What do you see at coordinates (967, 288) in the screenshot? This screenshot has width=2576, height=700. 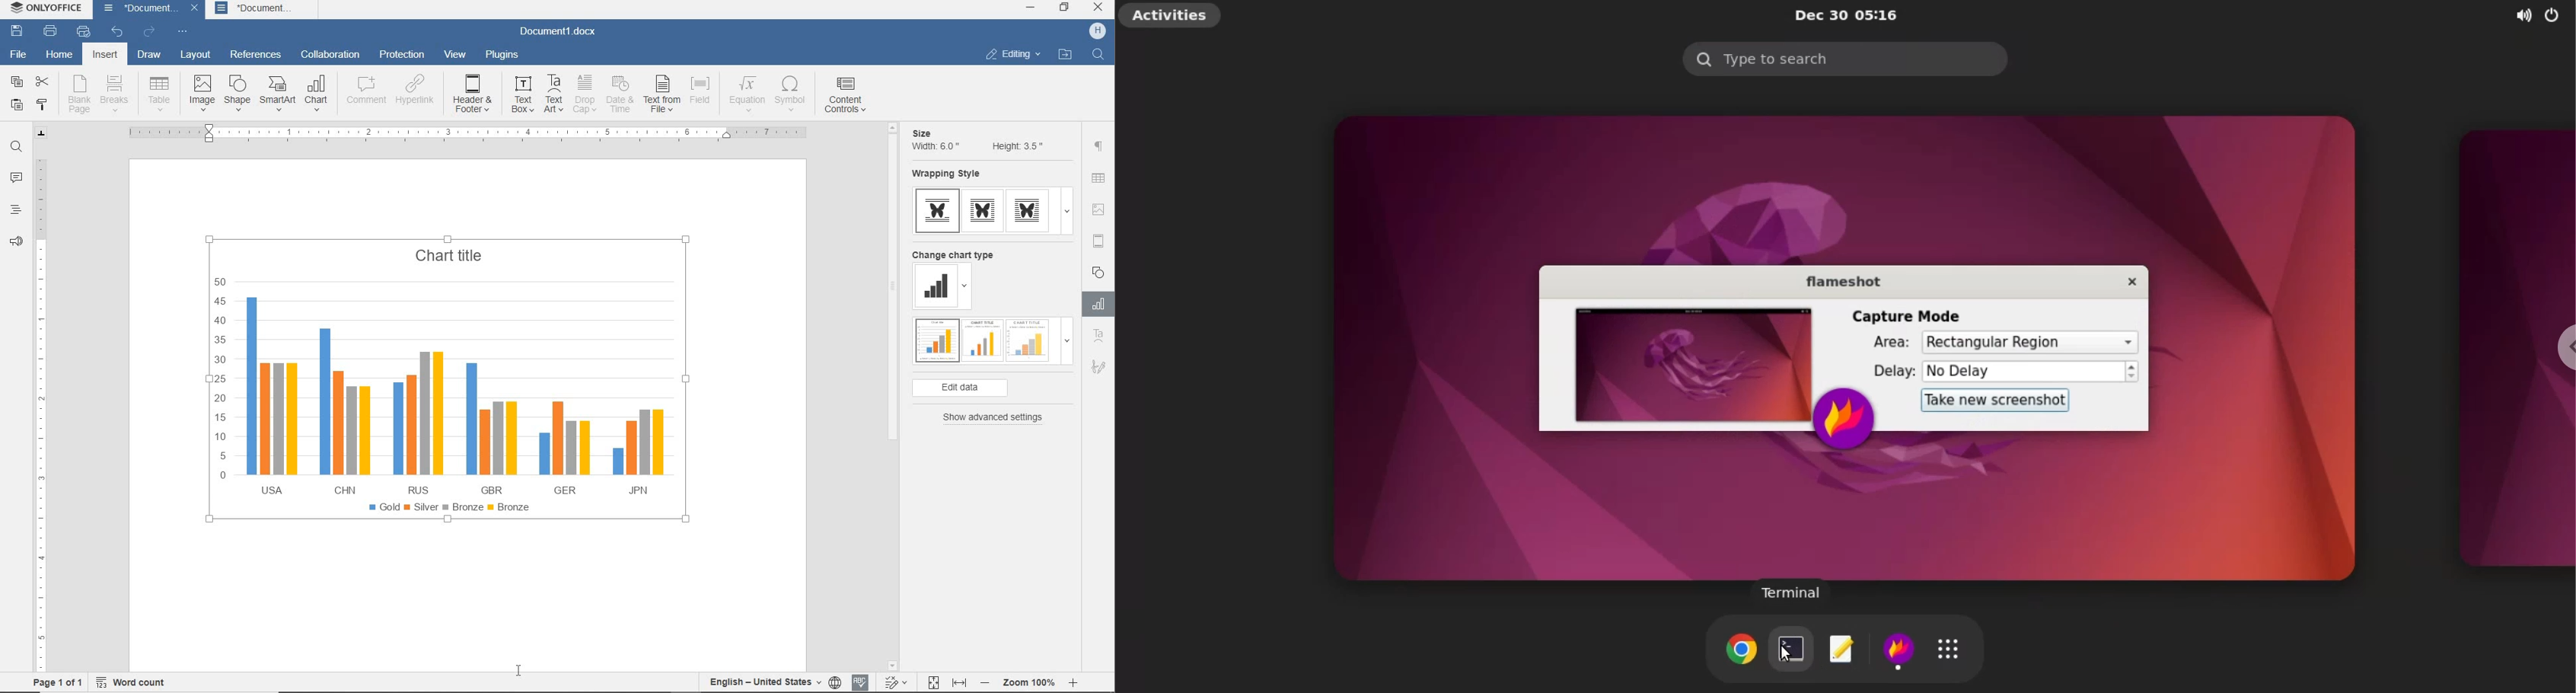 I see `dropdown` at bounding box center [967, 288].